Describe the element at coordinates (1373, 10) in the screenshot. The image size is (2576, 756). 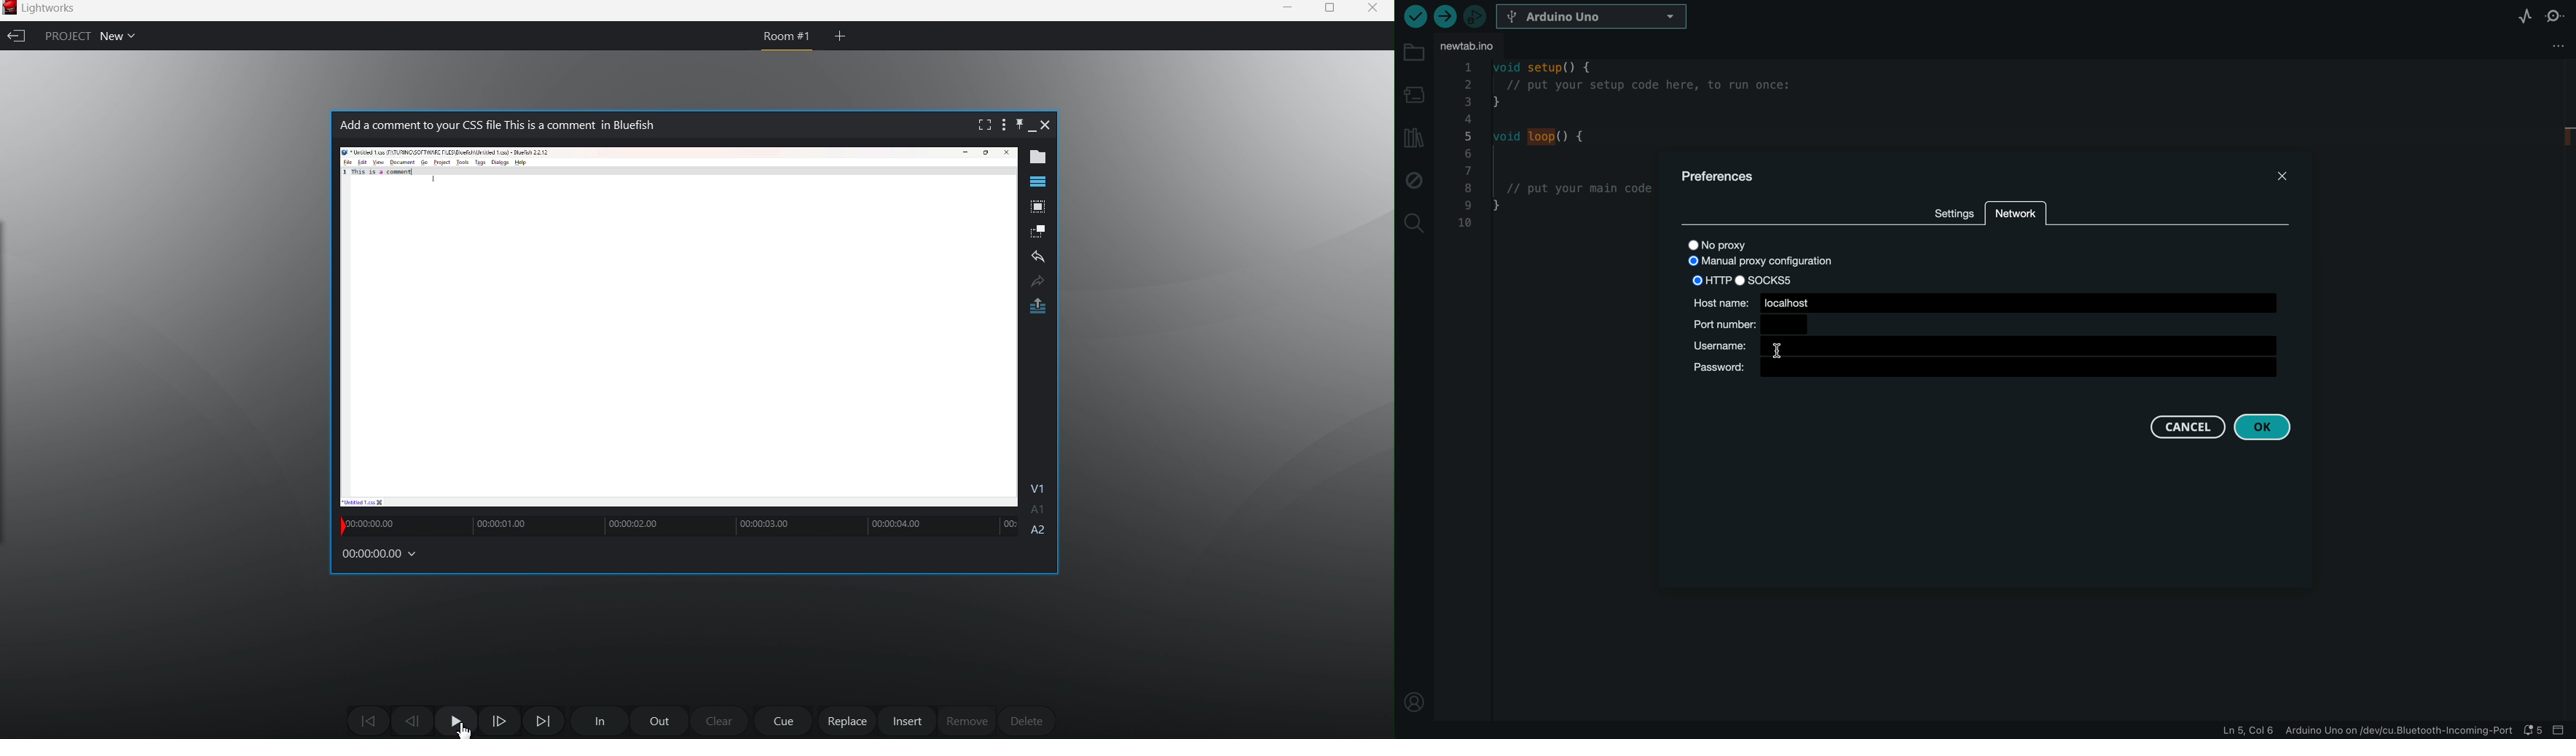
I see `cloe` at that location.